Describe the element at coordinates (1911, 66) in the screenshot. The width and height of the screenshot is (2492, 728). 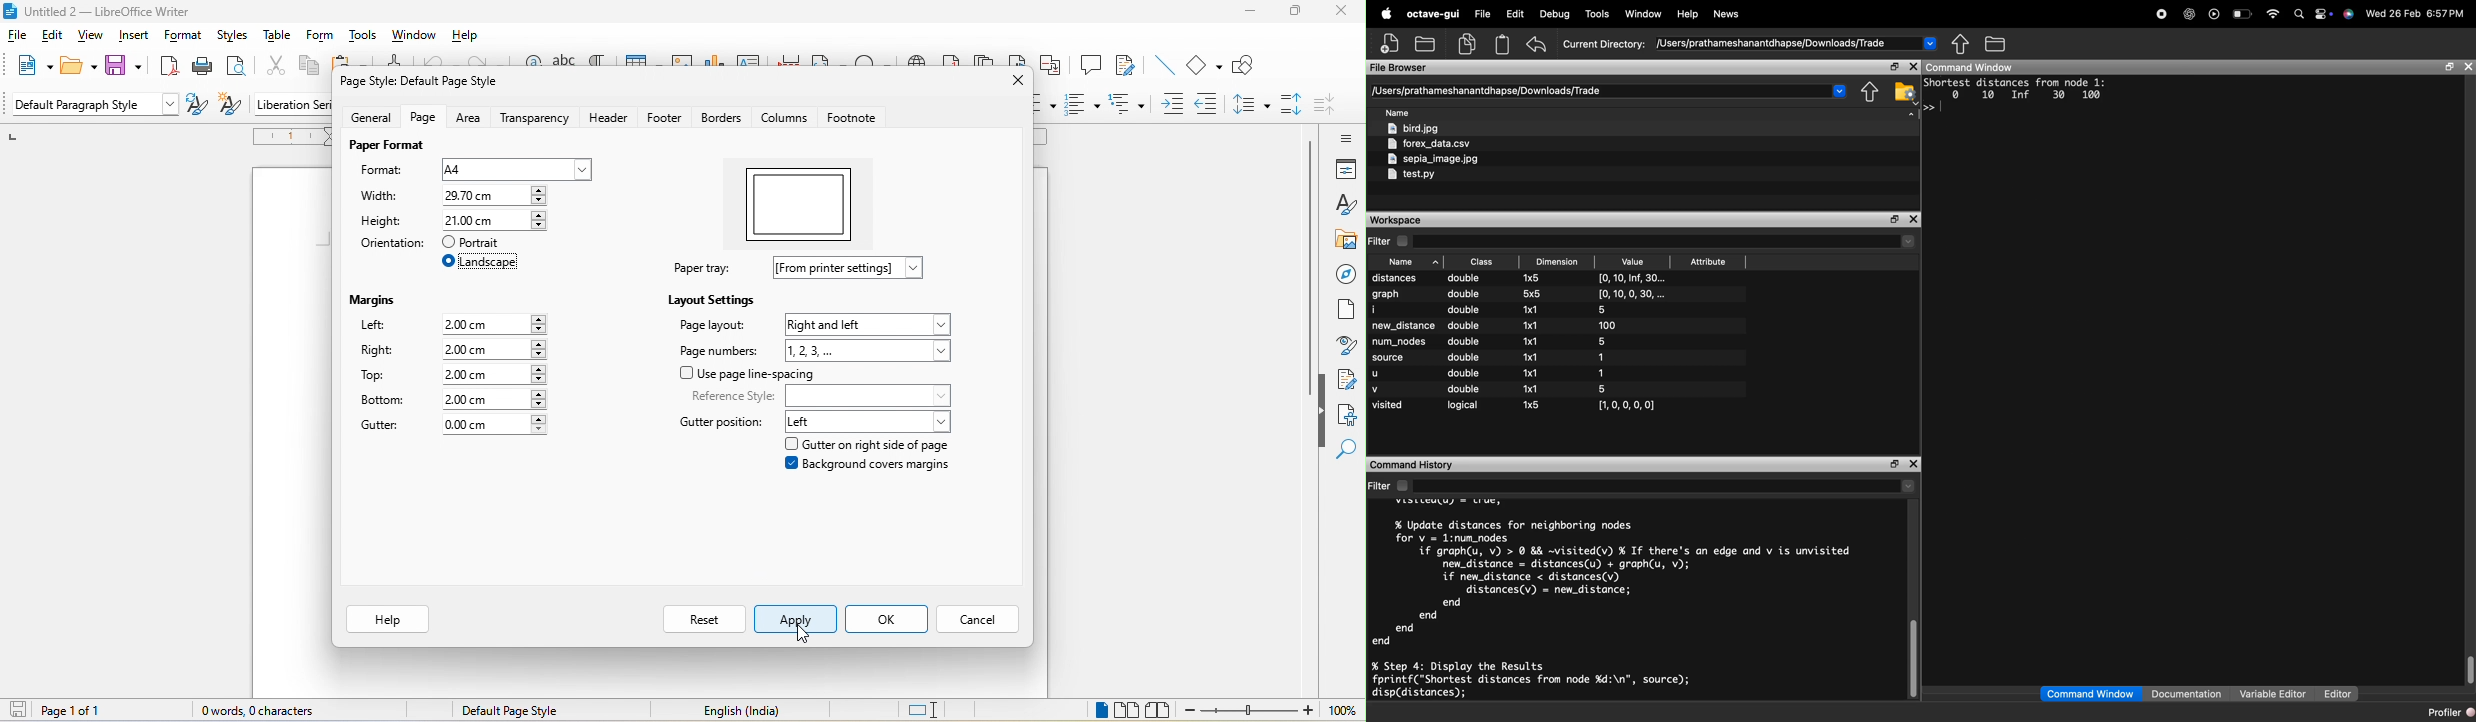
I see `close` at that location.